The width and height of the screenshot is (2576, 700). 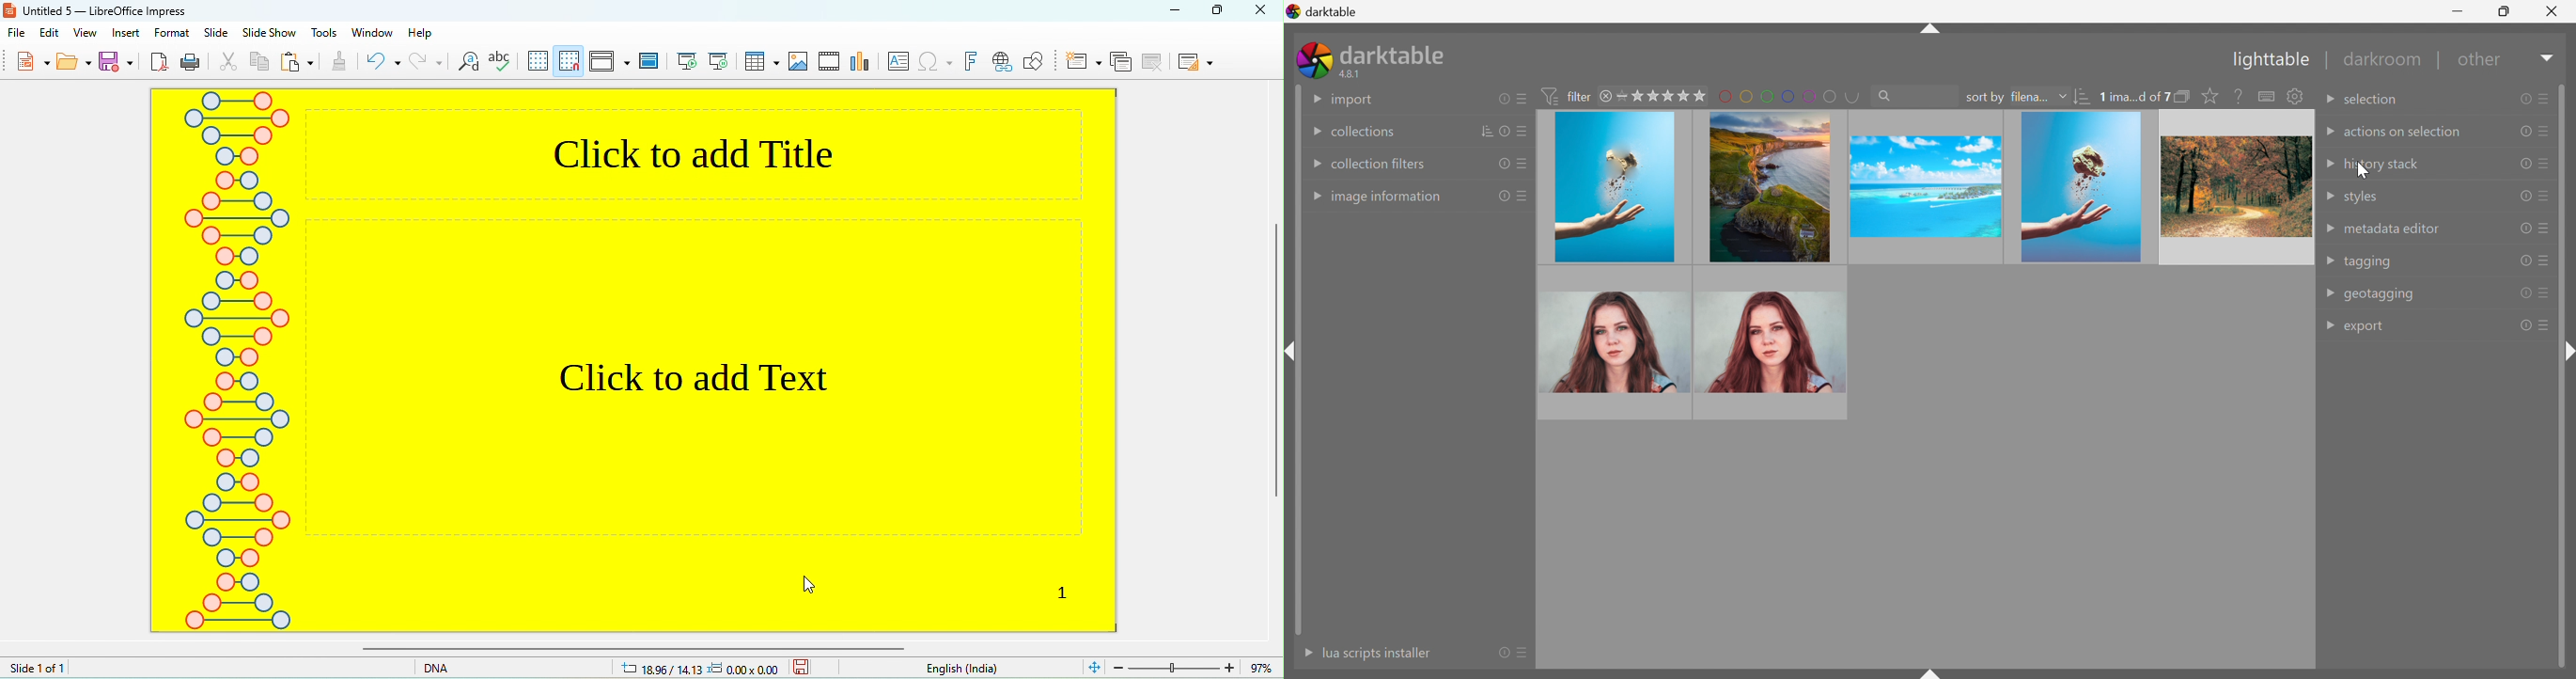 What do you see at coordinates (1503, 197) in the screenshot?
I see `reset` at bounding box center [1503, 197].